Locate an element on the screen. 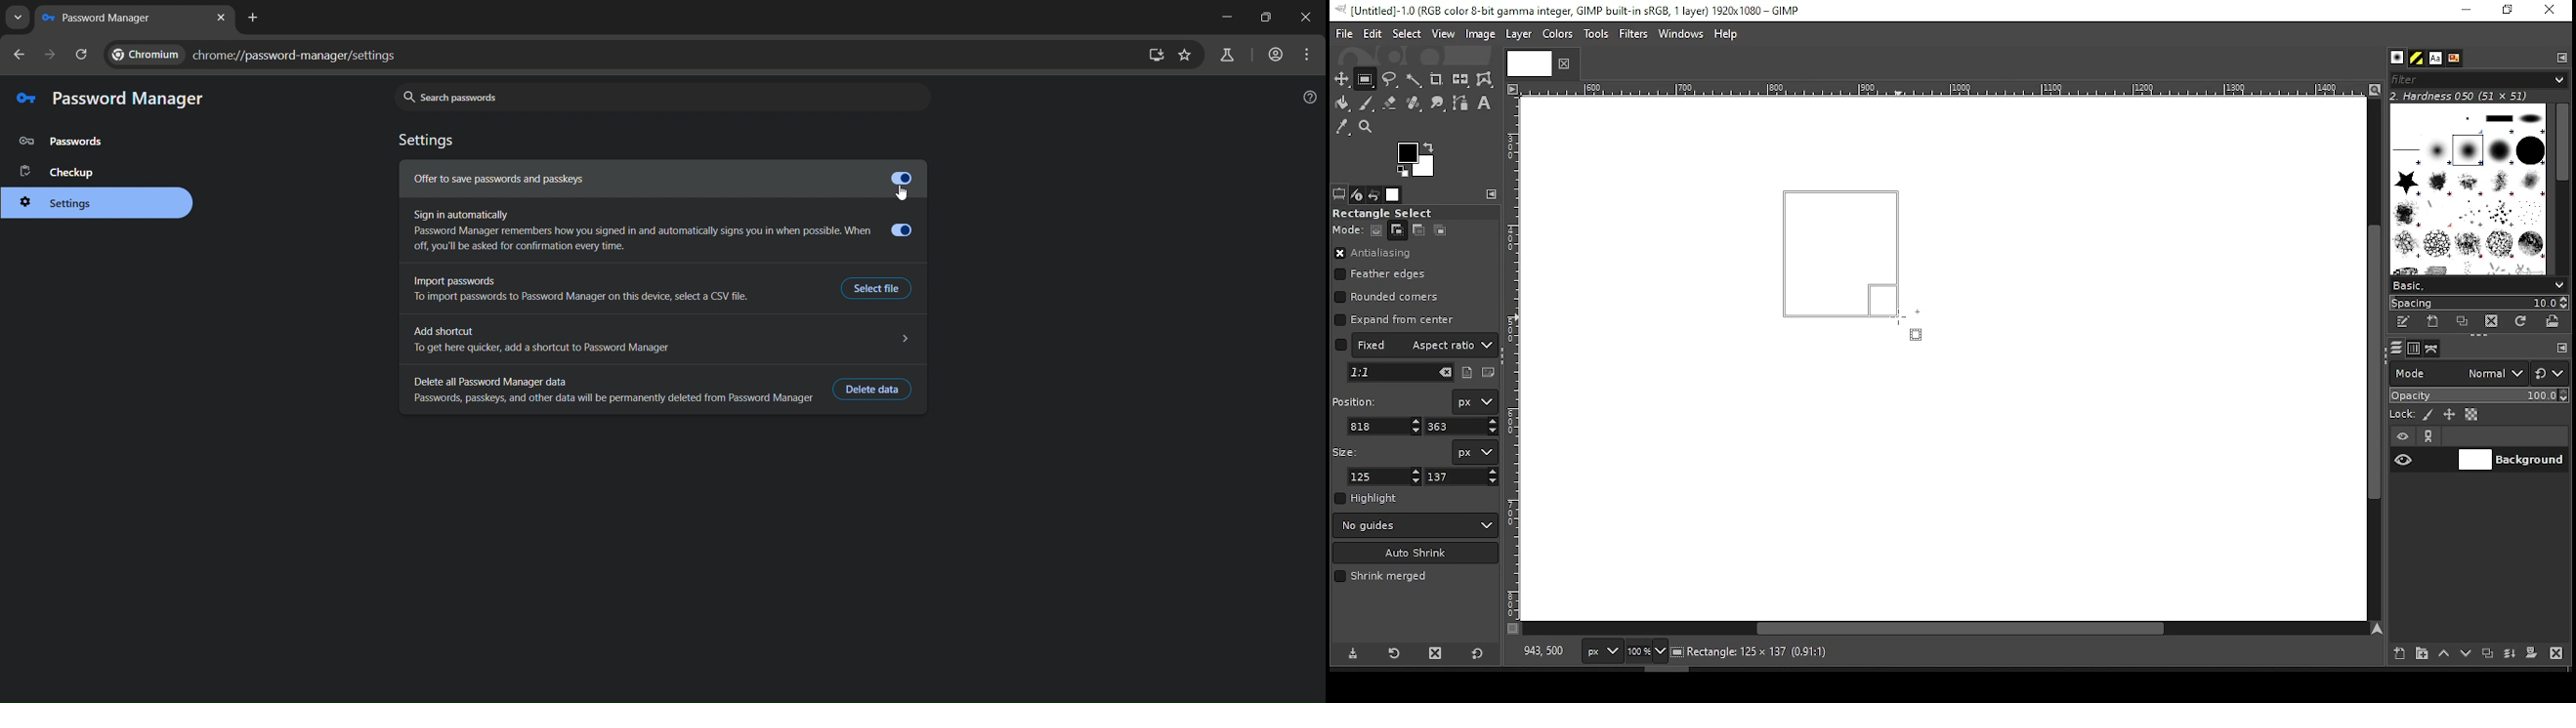 Image resolution: width=2576 pixels, height=728 pixels. flip tool is located at coordinates (1460, 78).